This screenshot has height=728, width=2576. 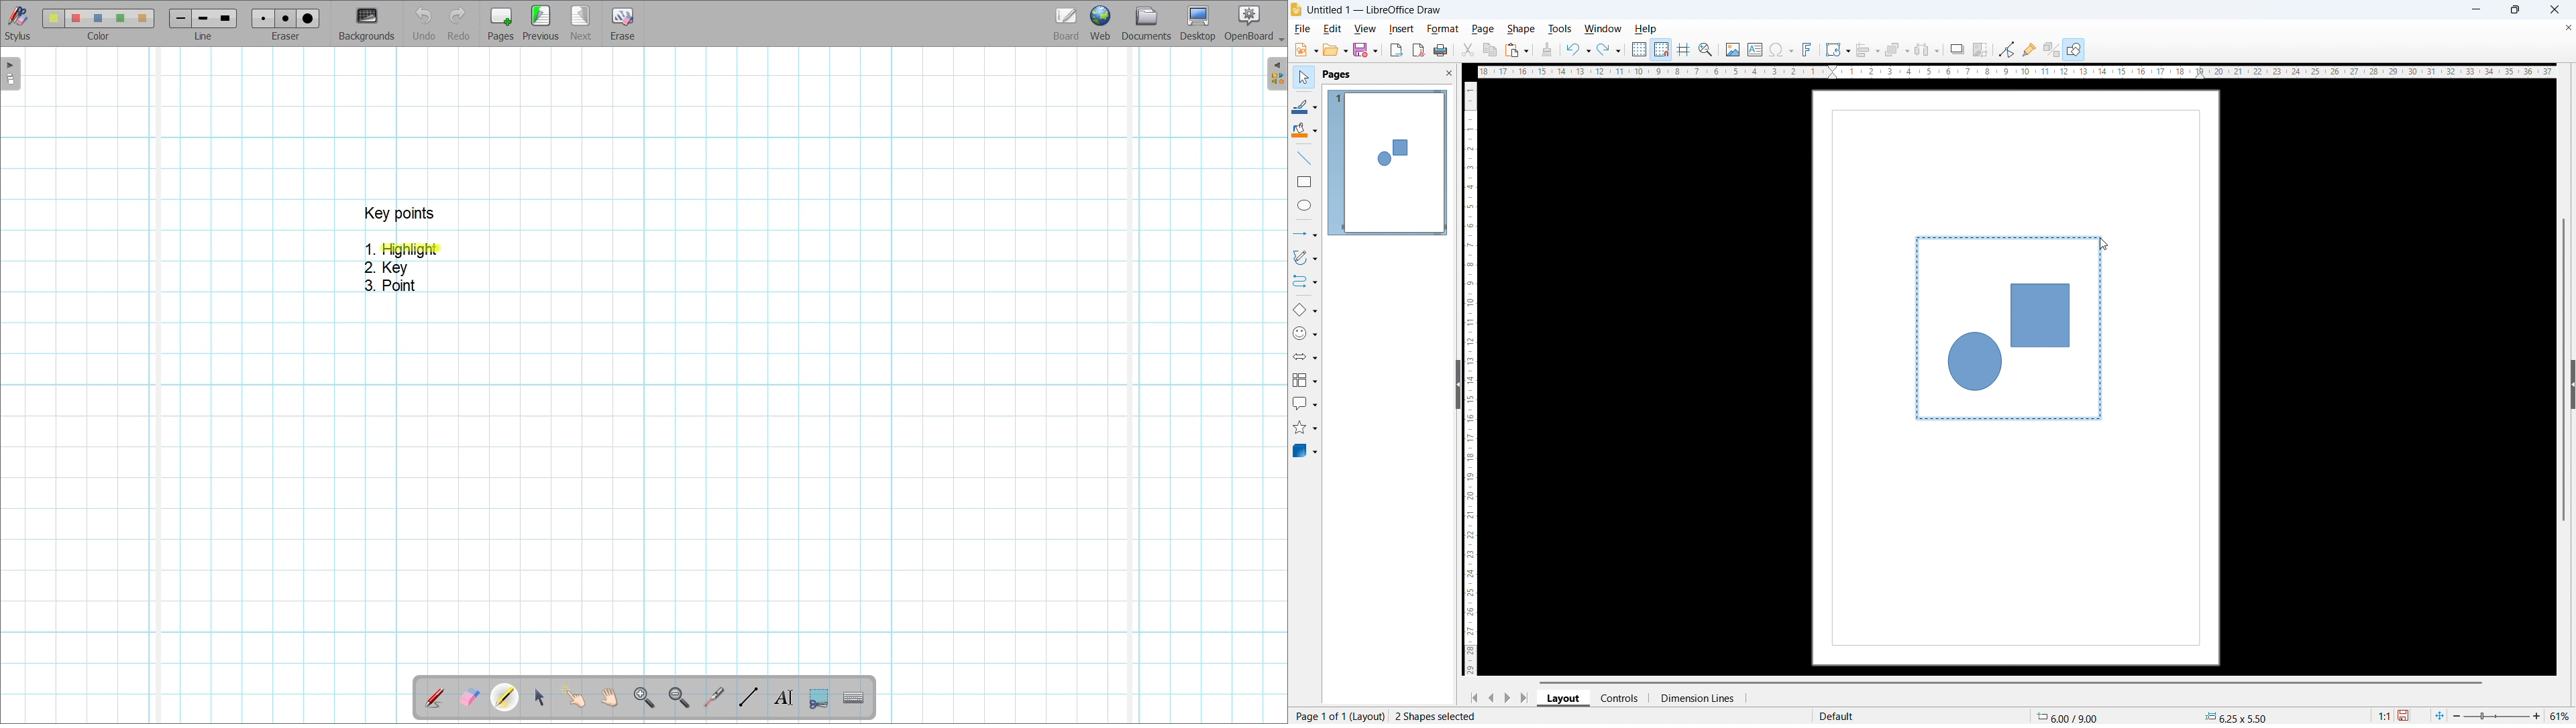 What do you see at coordinates (1448, 74) in the screenshot?
I see `close pane` at bounding box center [1448, 74].